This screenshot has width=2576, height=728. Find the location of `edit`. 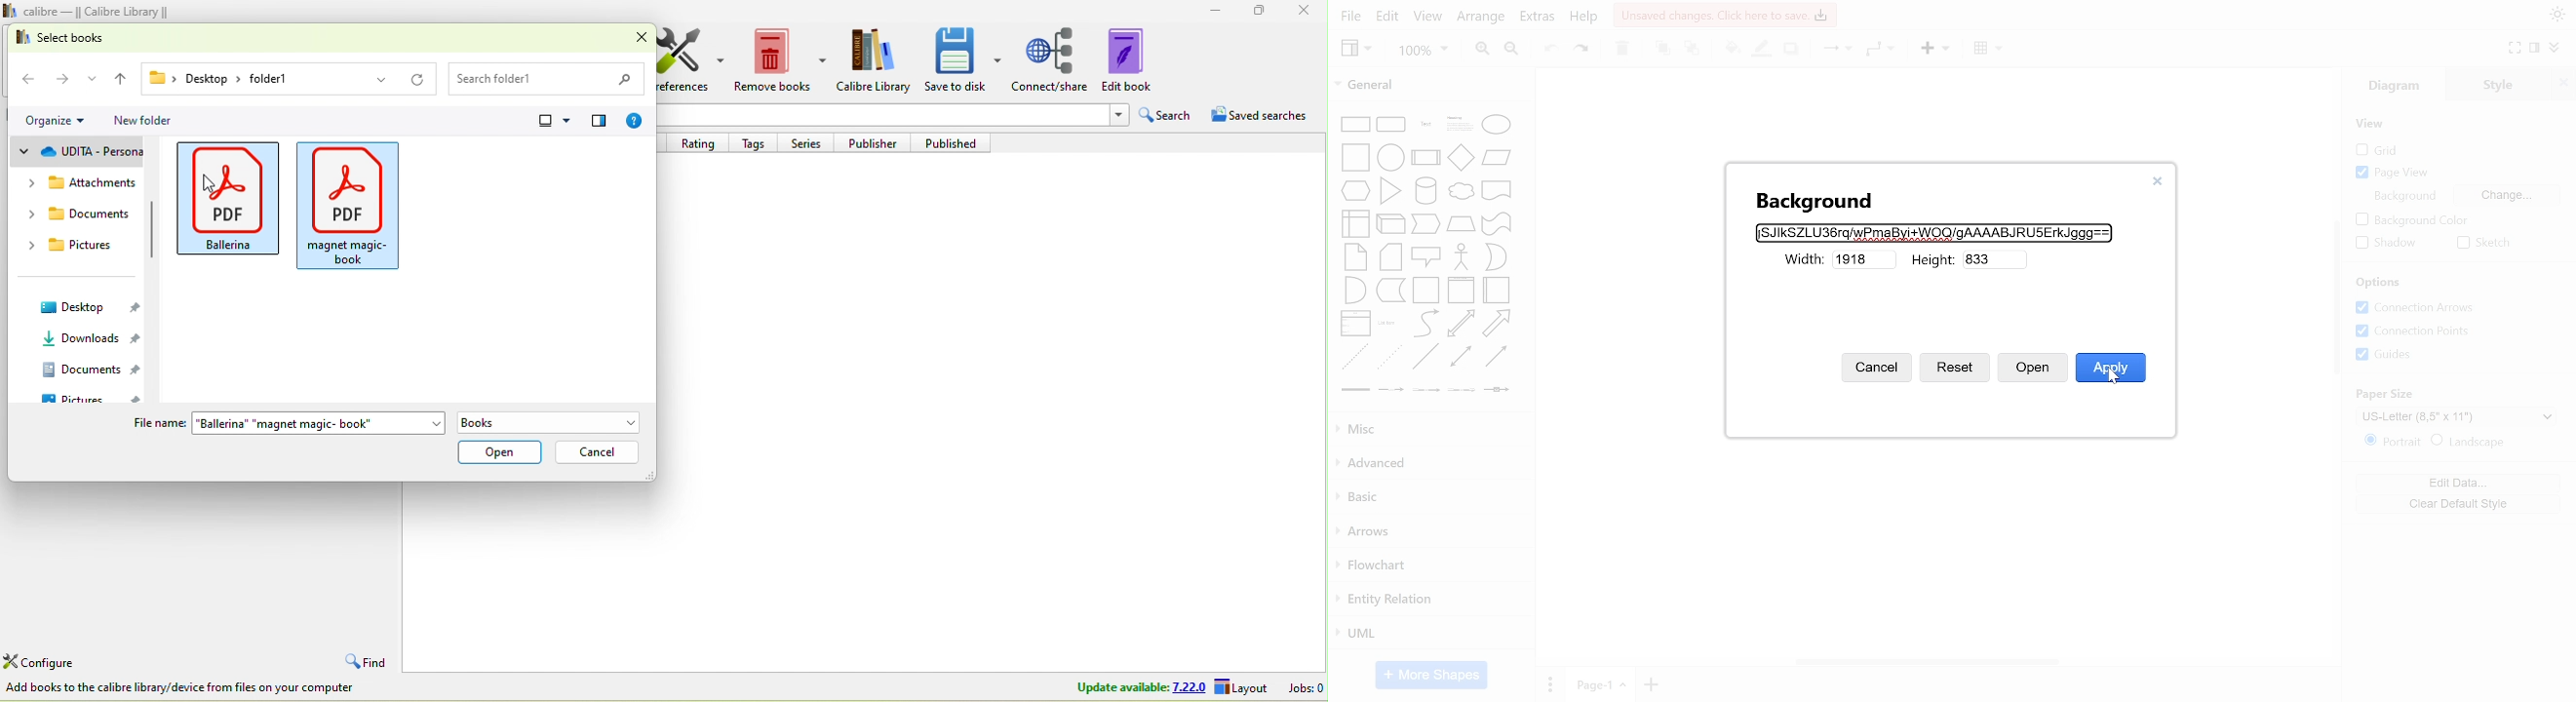

edit is located at coordinates (1389, 16).